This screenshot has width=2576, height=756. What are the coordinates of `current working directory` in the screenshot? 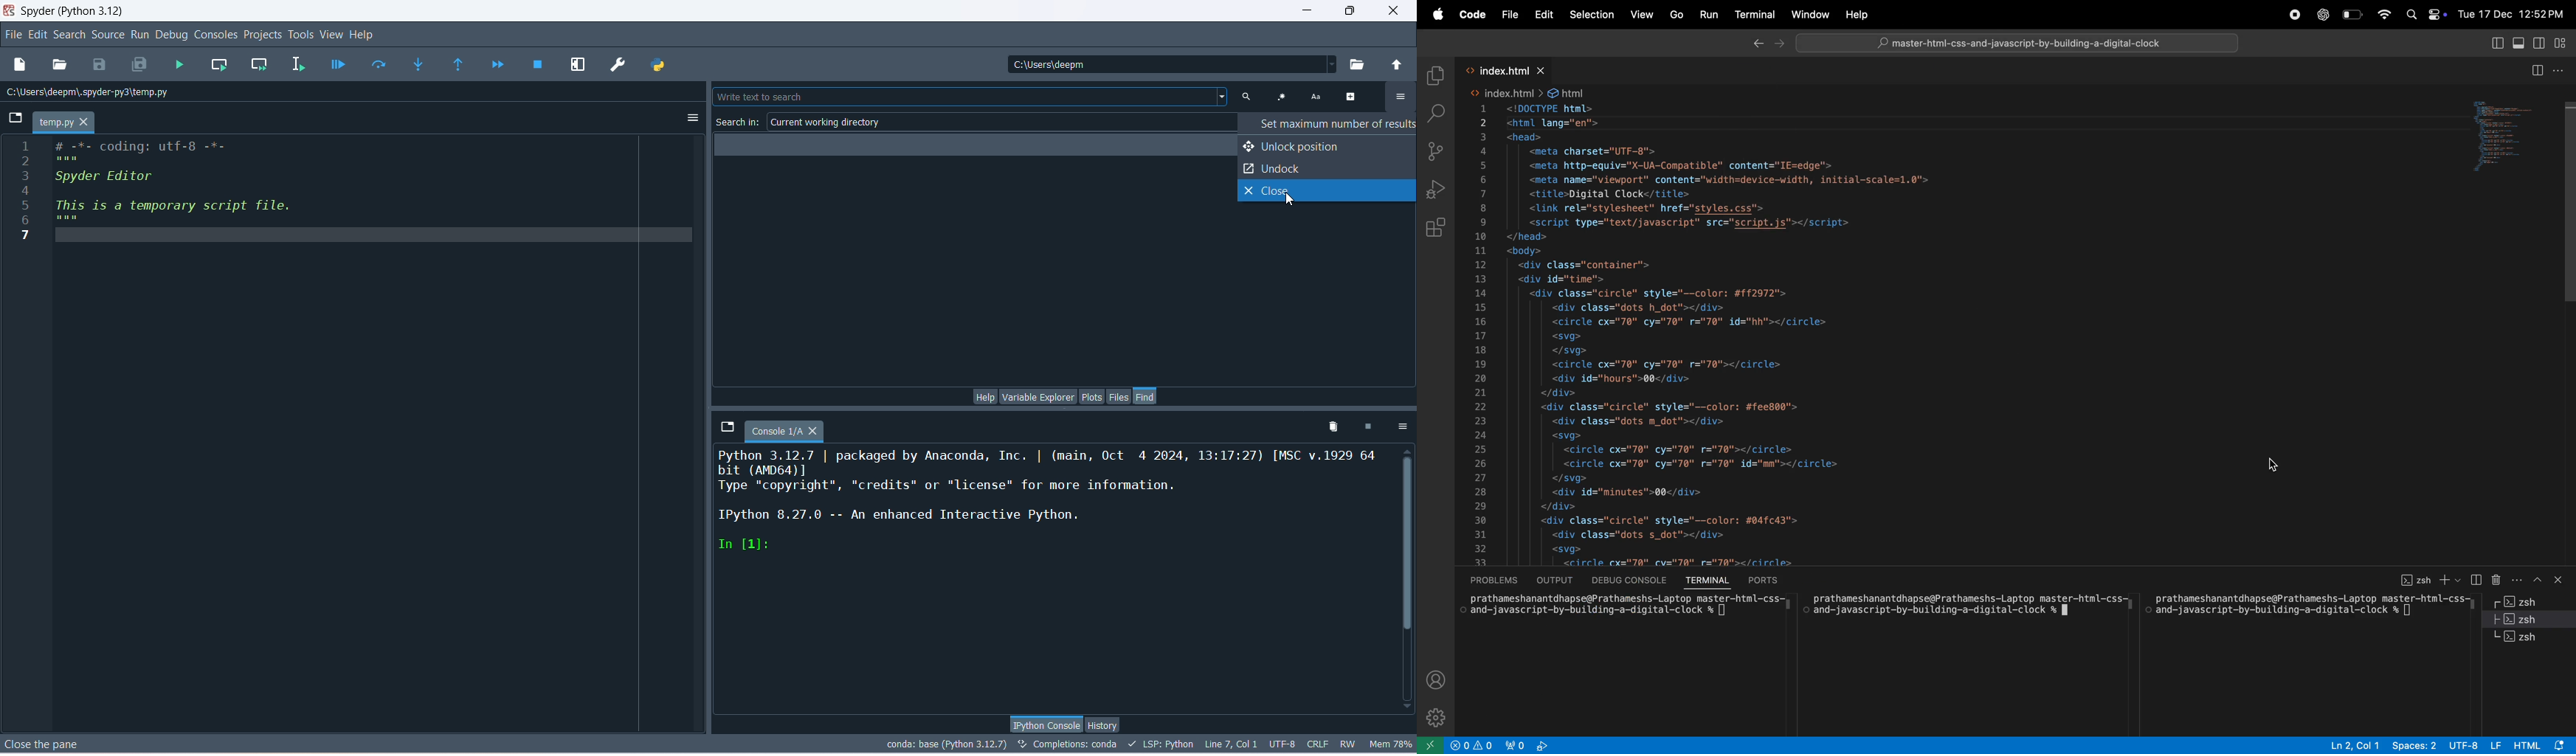 It's located at (998, 122).